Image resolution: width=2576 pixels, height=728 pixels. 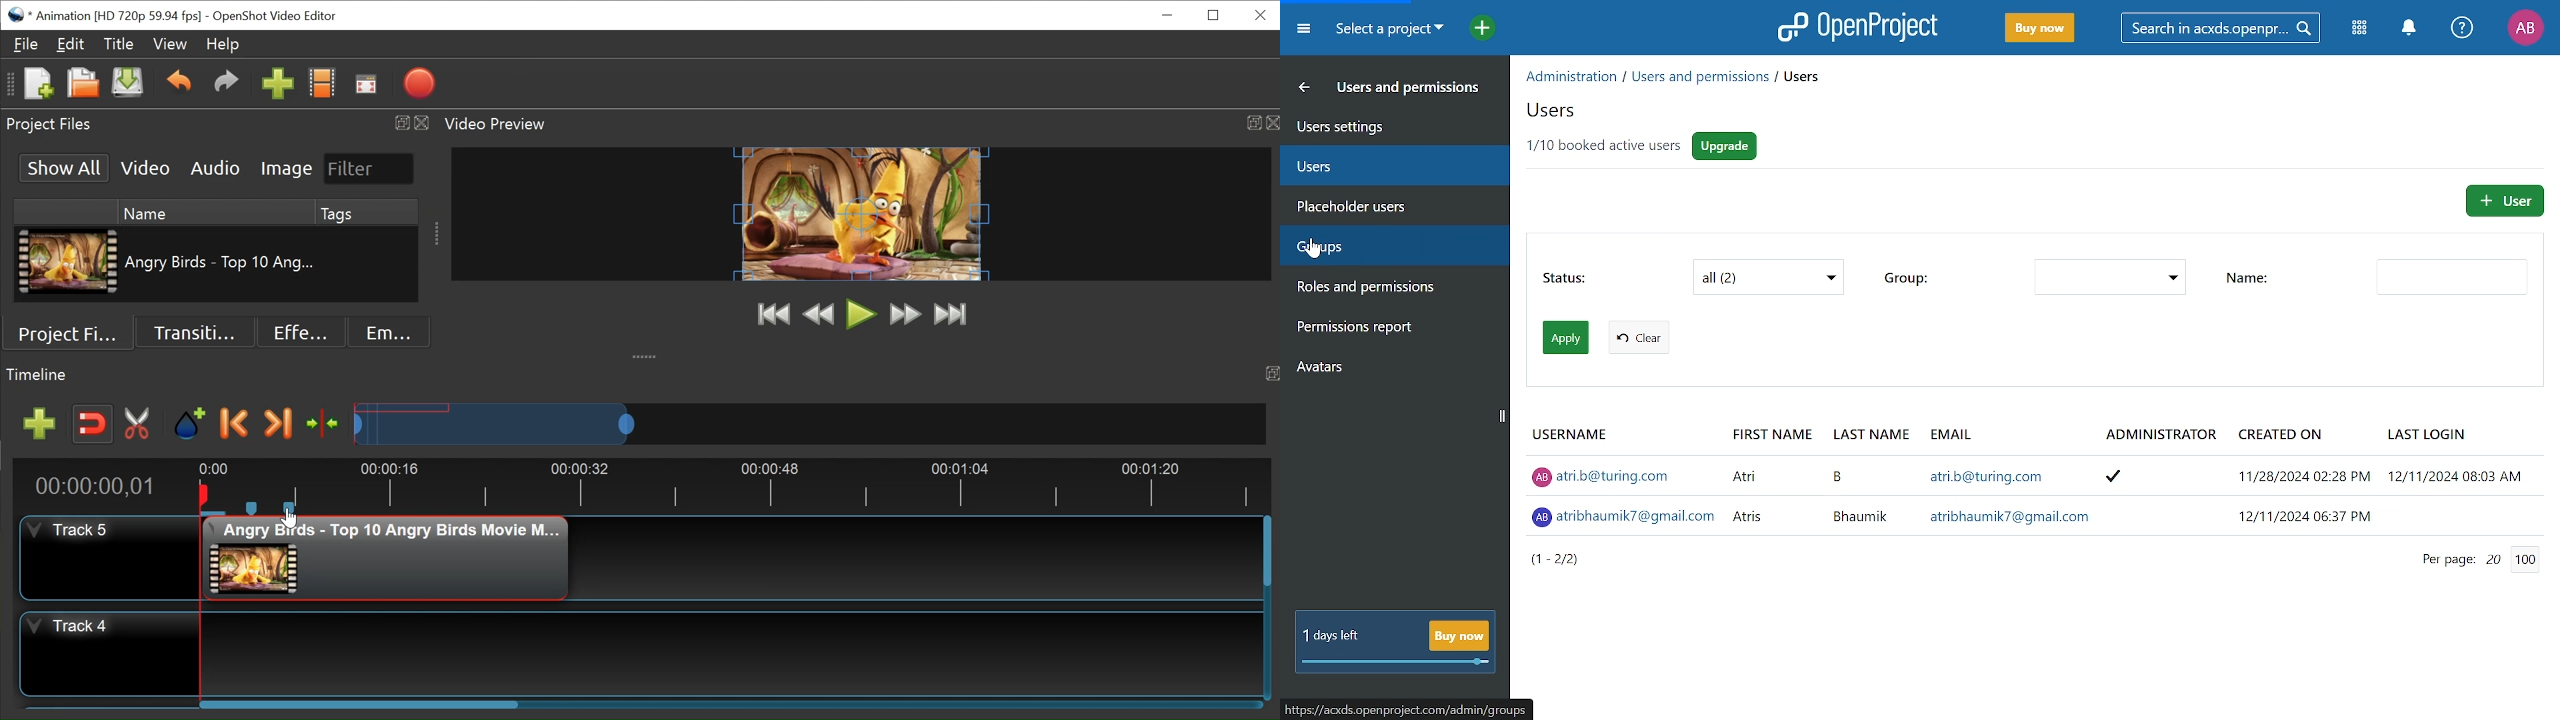 I want to click on Firstname, so click(x=1773, y=430).